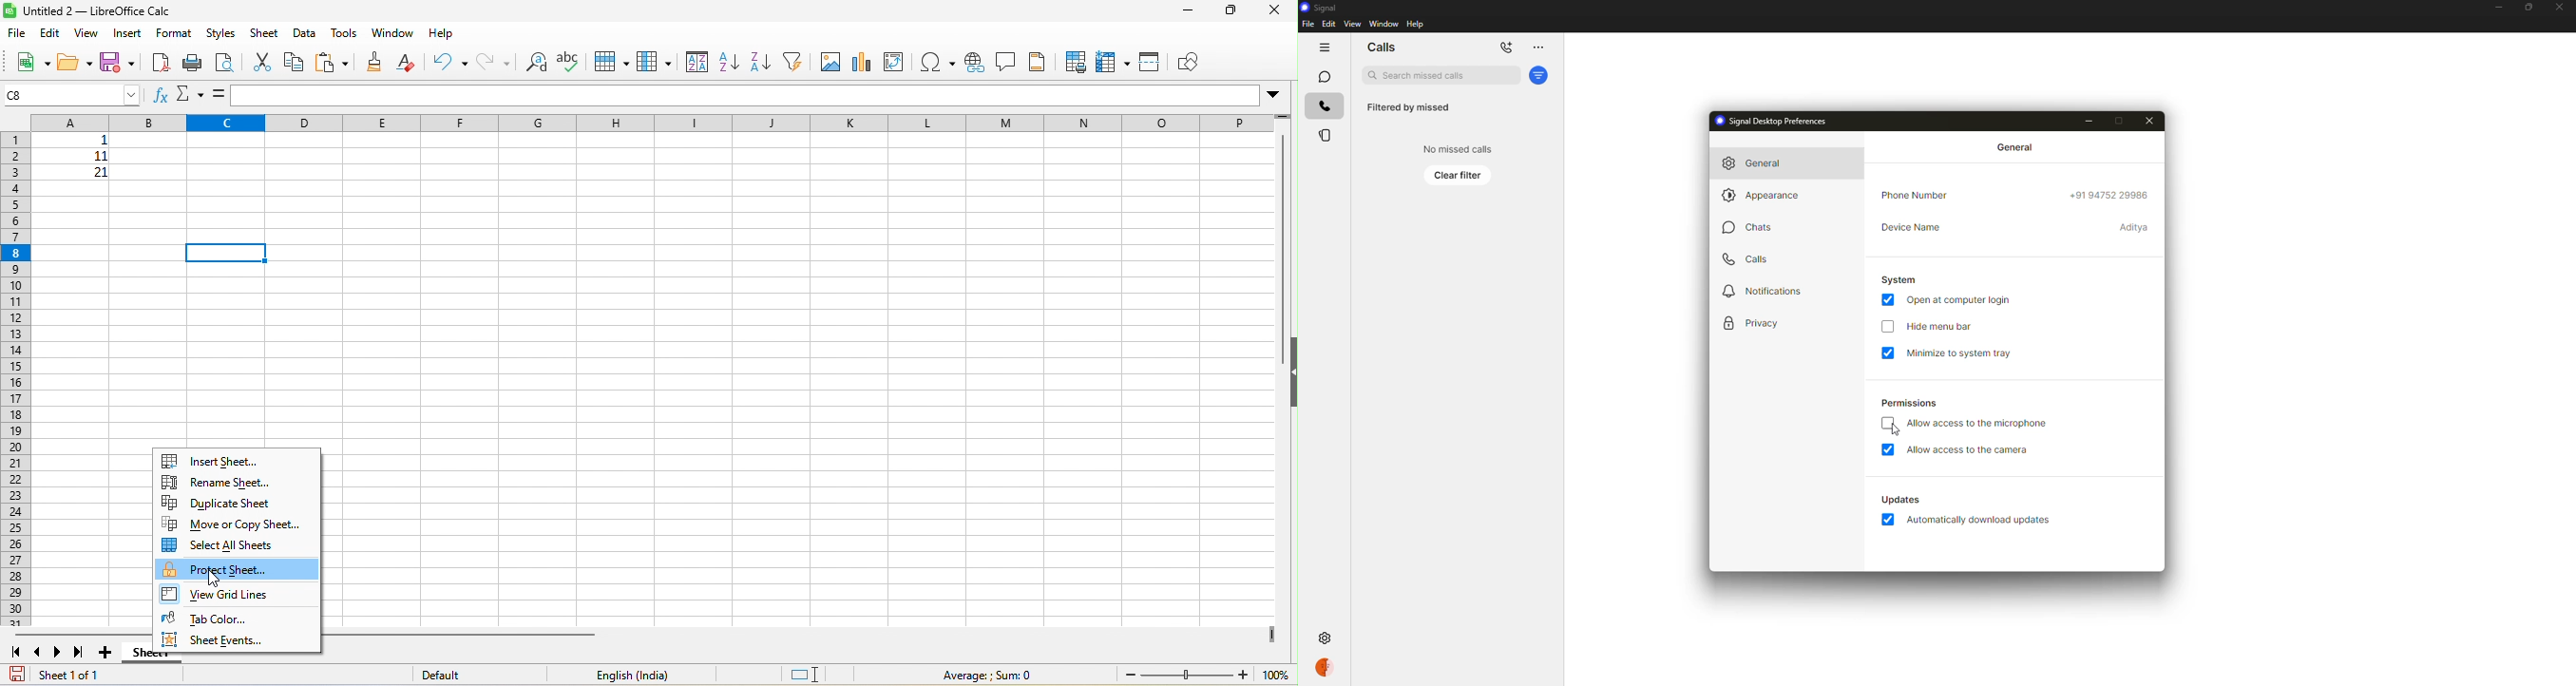 Image resolution: width=2576 pixels, height=700 pixels. Describe the element at coordinates (1077, 64) in the screenshot. I see `define print area` at that location.